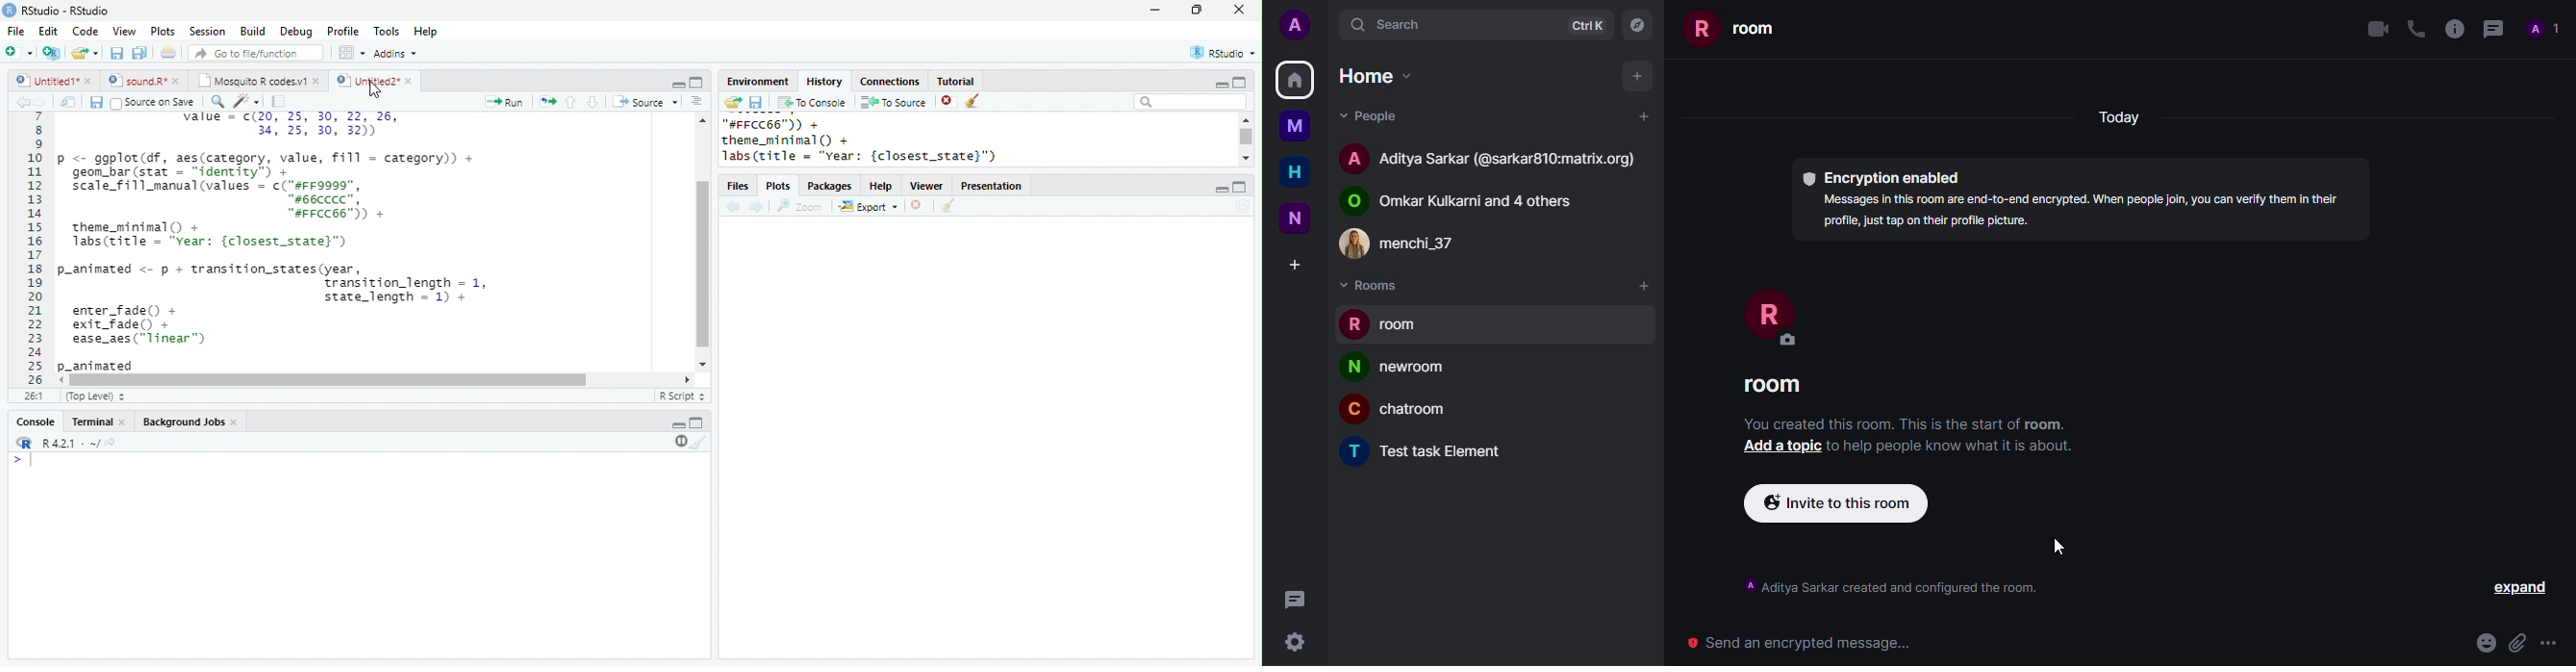 The image size is (2576, 672). Describe the element at coordinates (2516, 589) in the screenshot. I see `expand` at that location.